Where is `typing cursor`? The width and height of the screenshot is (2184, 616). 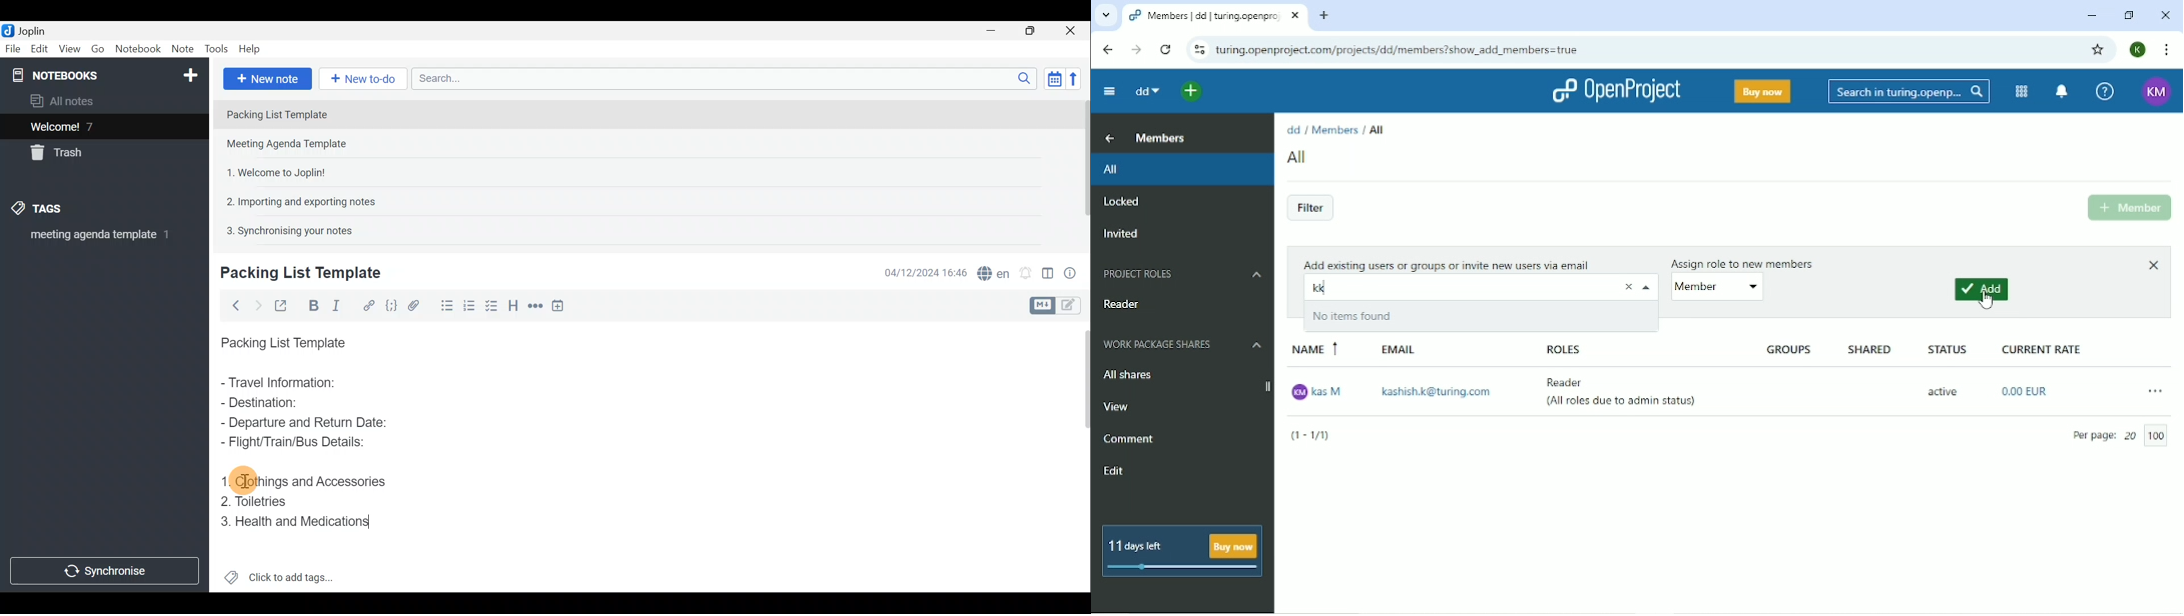 typing cursor is located at coordinates (1324, 288).